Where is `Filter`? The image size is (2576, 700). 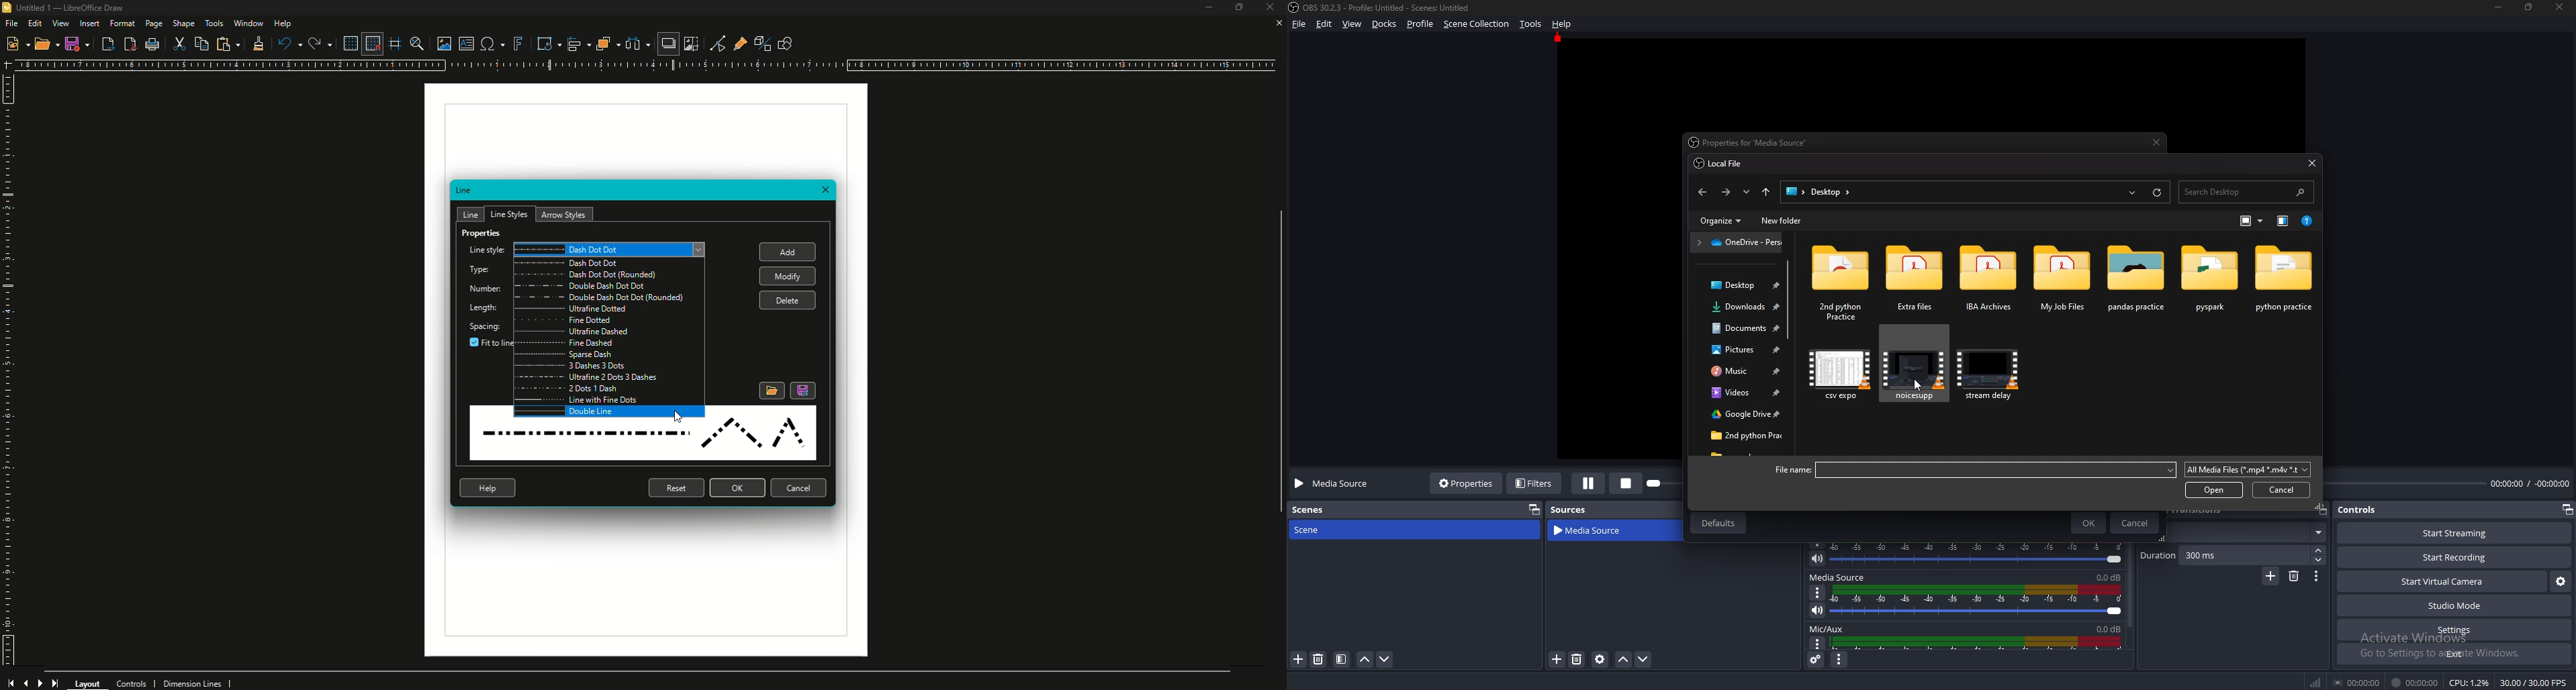 Filter is located at coordinates (1342, 660).